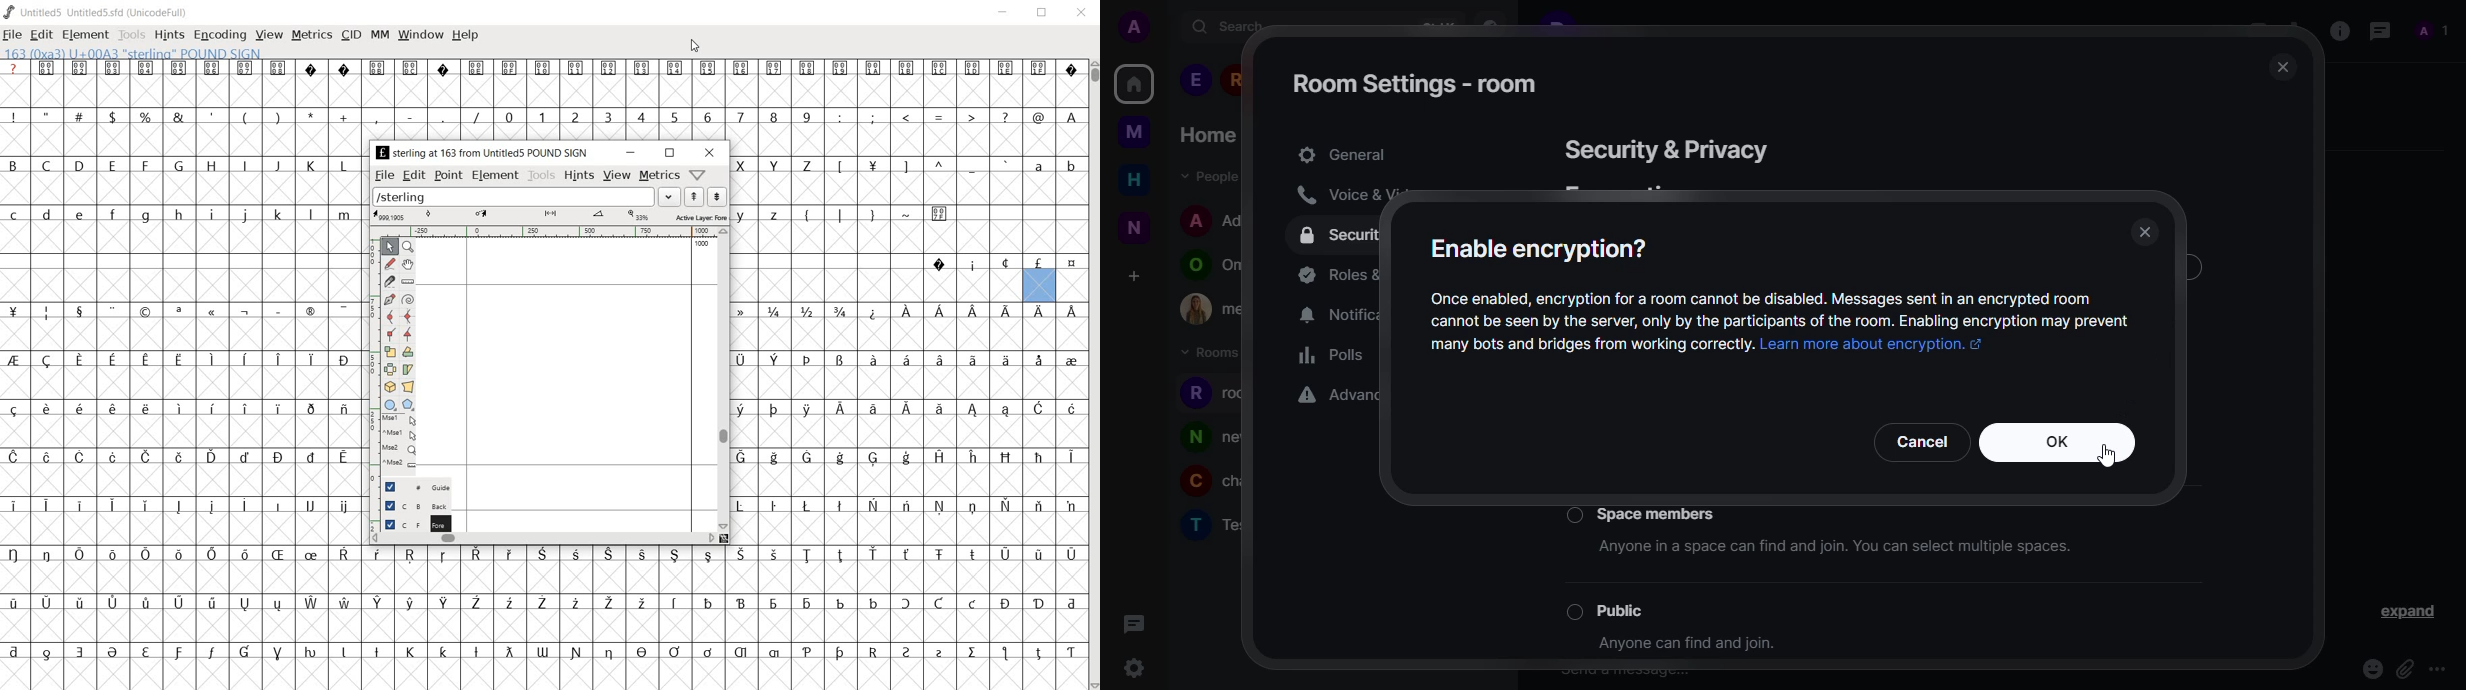 This screenshot has width=2492, height=700. I want to click on 2, so click(576, 116).